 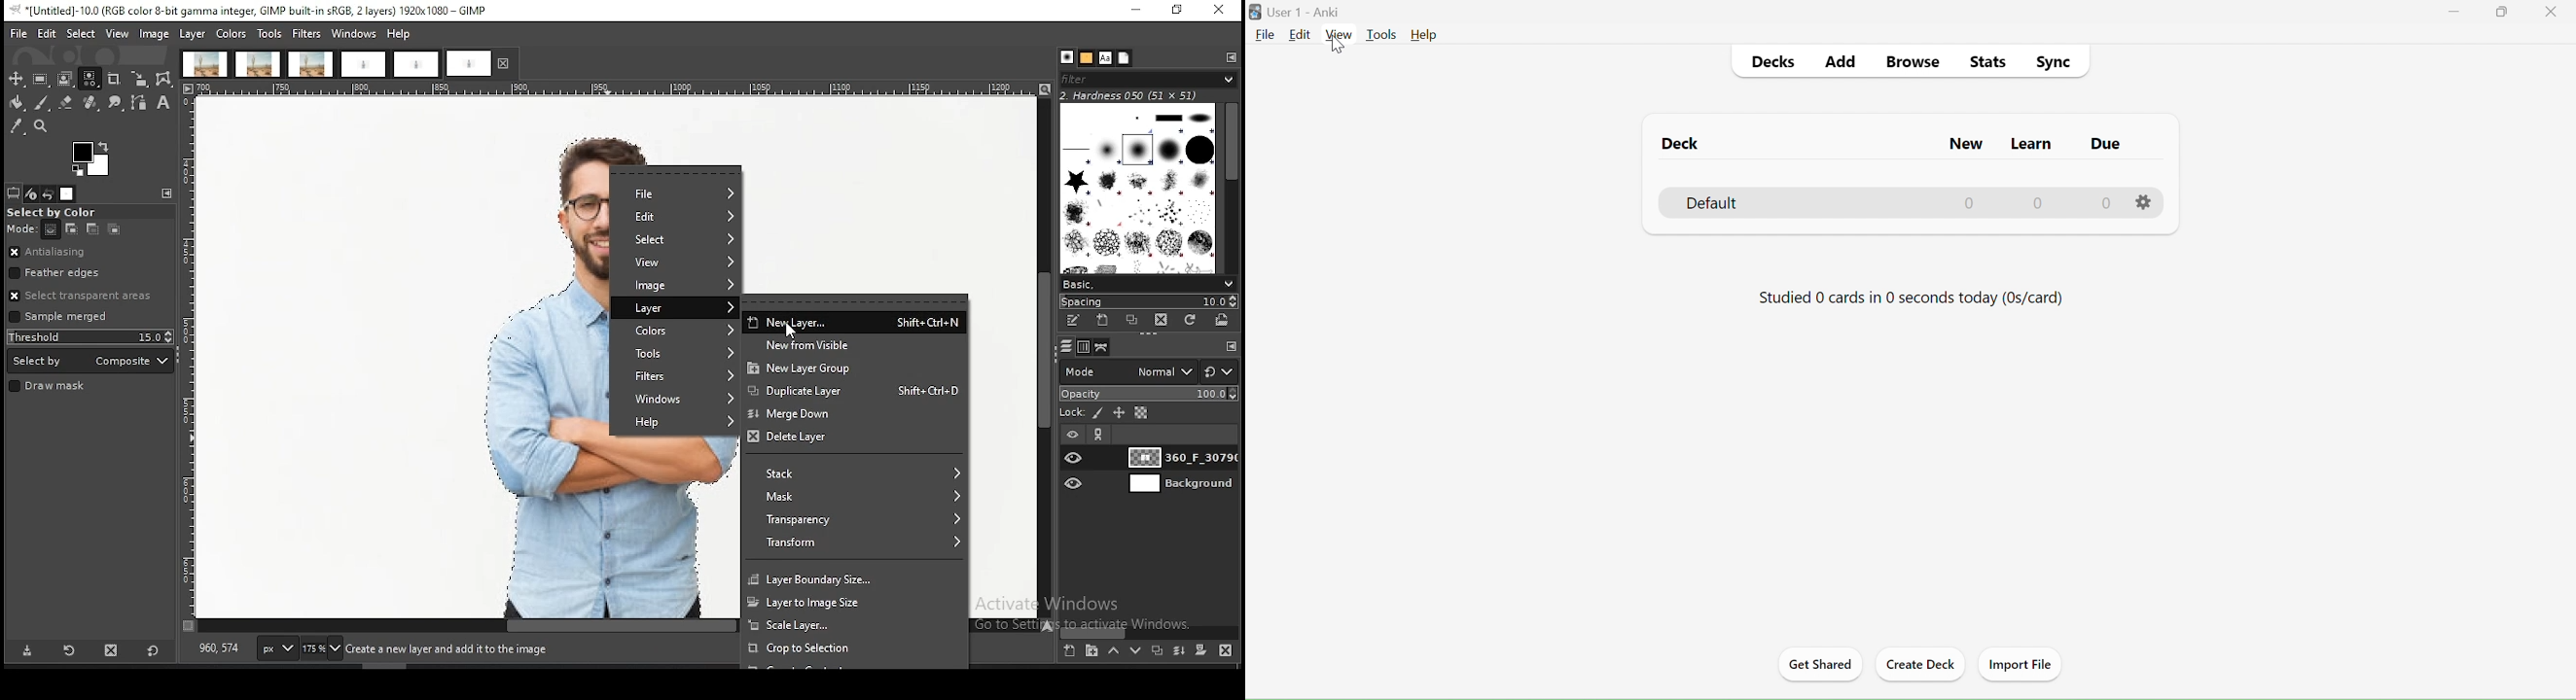 What do you see at coordinates (16, 126) in the screenshot?
I see `color picker tool` at bounding box center [16, 126].